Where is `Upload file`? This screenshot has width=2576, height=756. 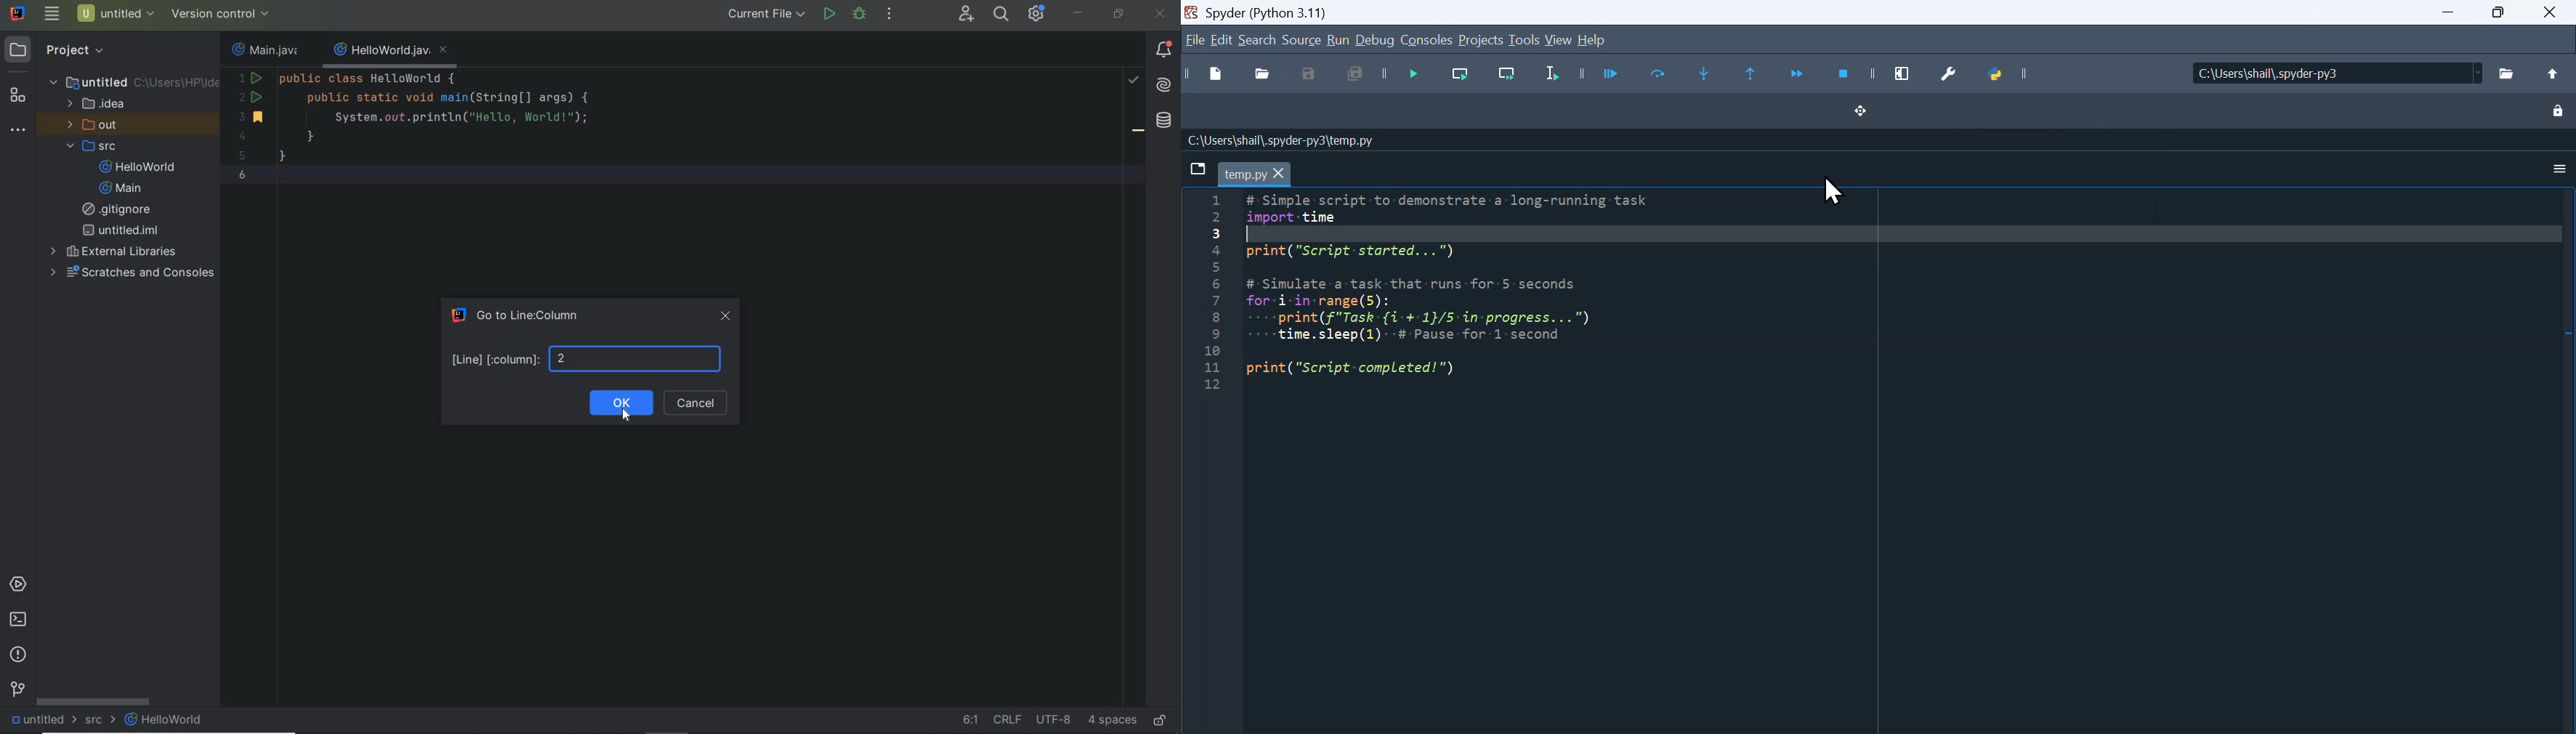 Upload file is located at coordinates (2557, 75).